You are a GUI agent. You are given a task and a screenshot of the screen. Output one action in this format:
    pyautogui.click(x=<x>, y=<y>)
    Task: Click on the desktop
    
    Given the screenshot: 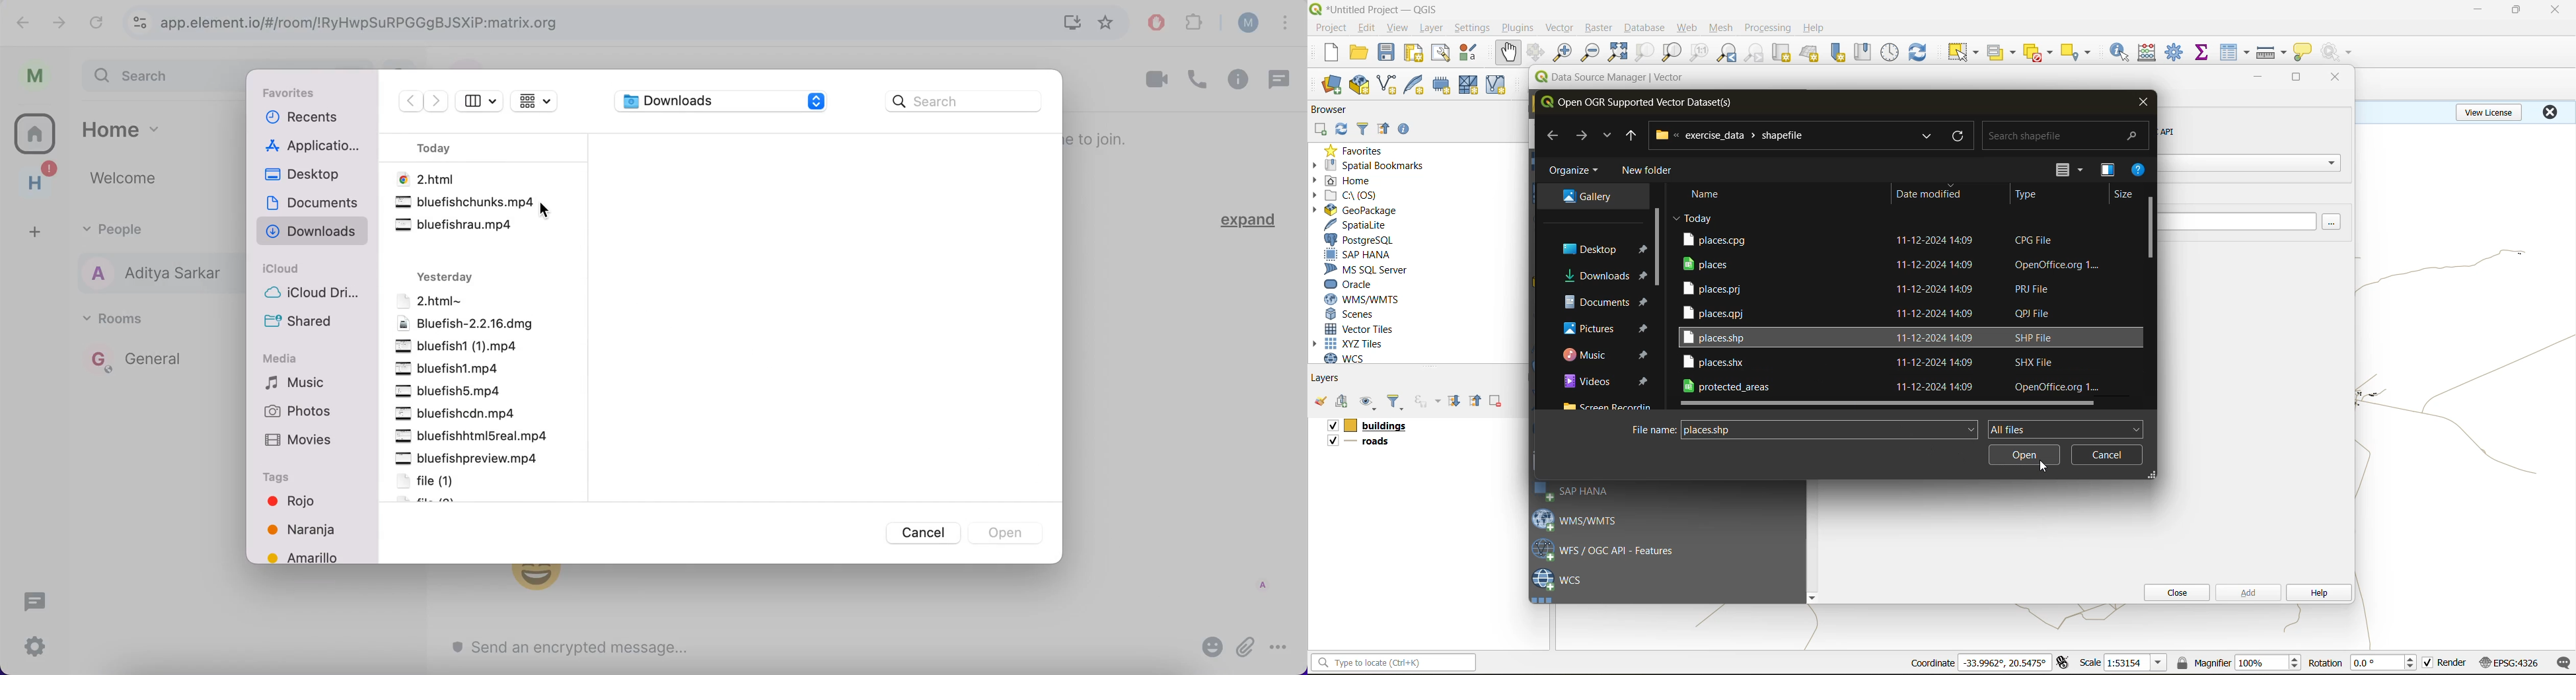 What is the action you would take?
    pyautogui.click(x=317, y=175)
    